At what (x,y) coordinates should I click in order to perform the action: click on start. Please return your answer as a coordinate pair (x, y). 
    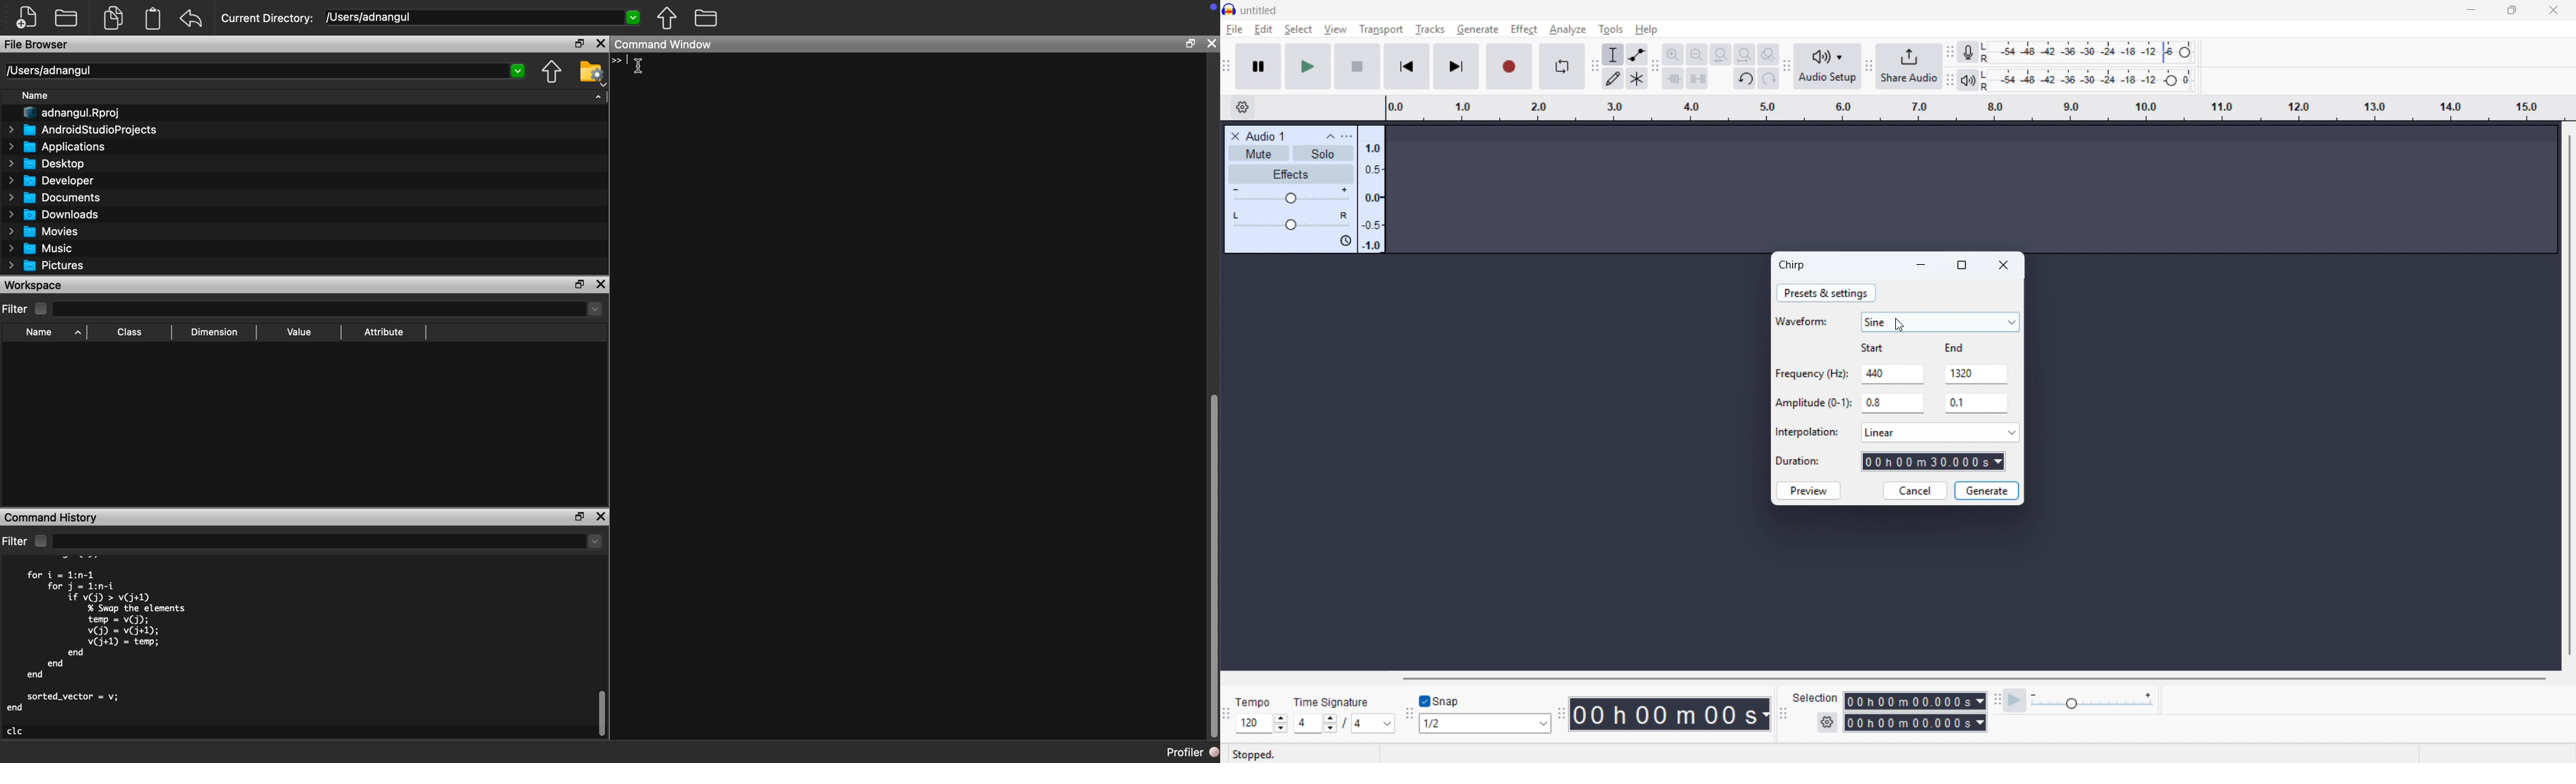
    Looking at the image, I should click on (1874, 348).